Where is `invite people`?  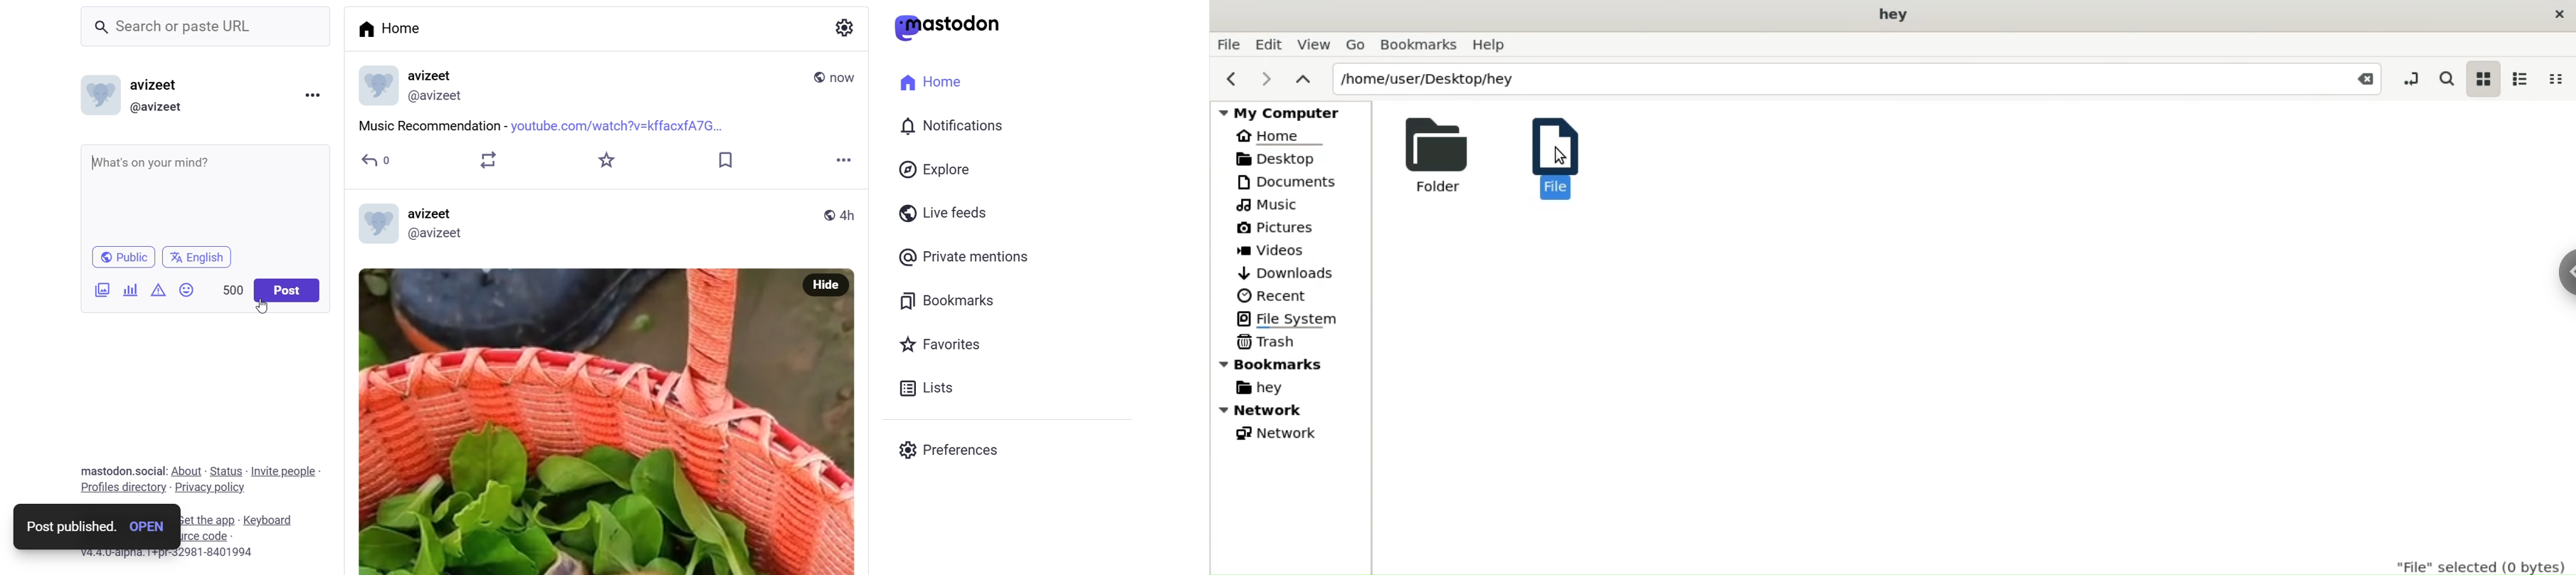 invite people is located at coordinates (287, 469).